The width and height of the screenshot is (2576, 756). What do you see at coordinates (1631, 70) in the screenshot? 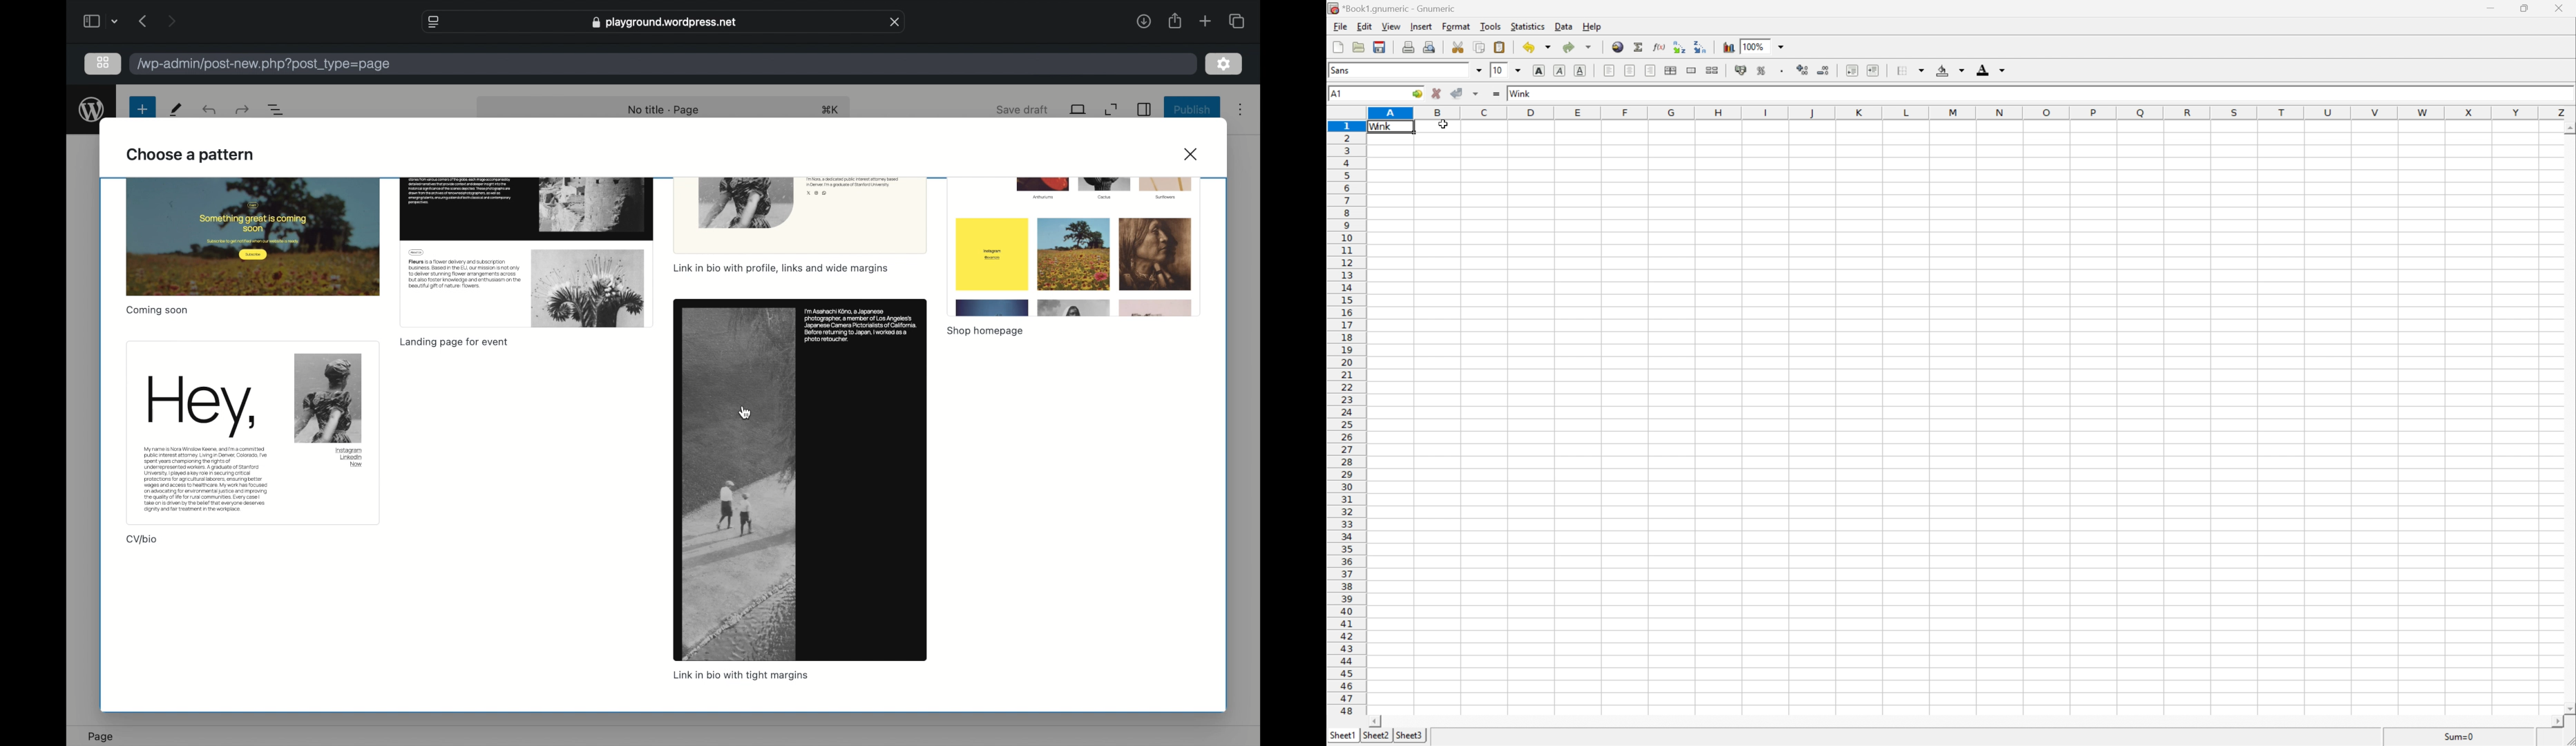
I see `center horizontally` at bounding box center [1631, 70].